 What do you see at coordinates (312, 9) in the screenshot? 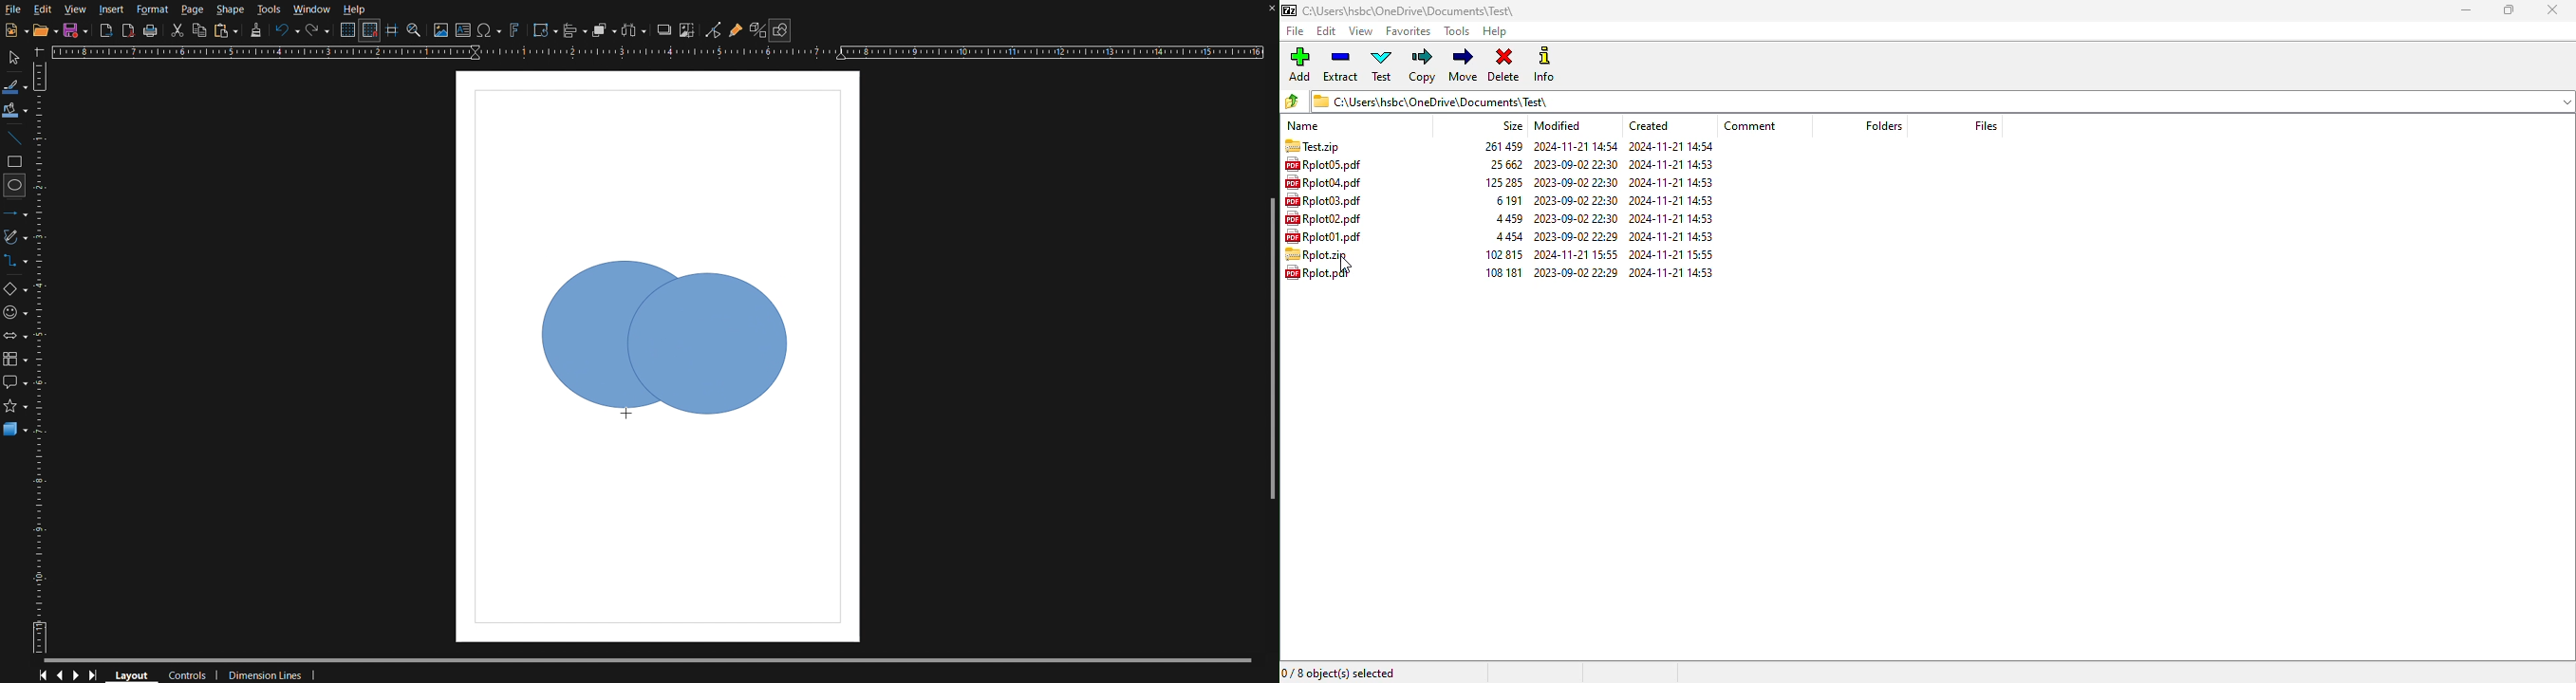
I see `Window` at bounding box center [312, 9].